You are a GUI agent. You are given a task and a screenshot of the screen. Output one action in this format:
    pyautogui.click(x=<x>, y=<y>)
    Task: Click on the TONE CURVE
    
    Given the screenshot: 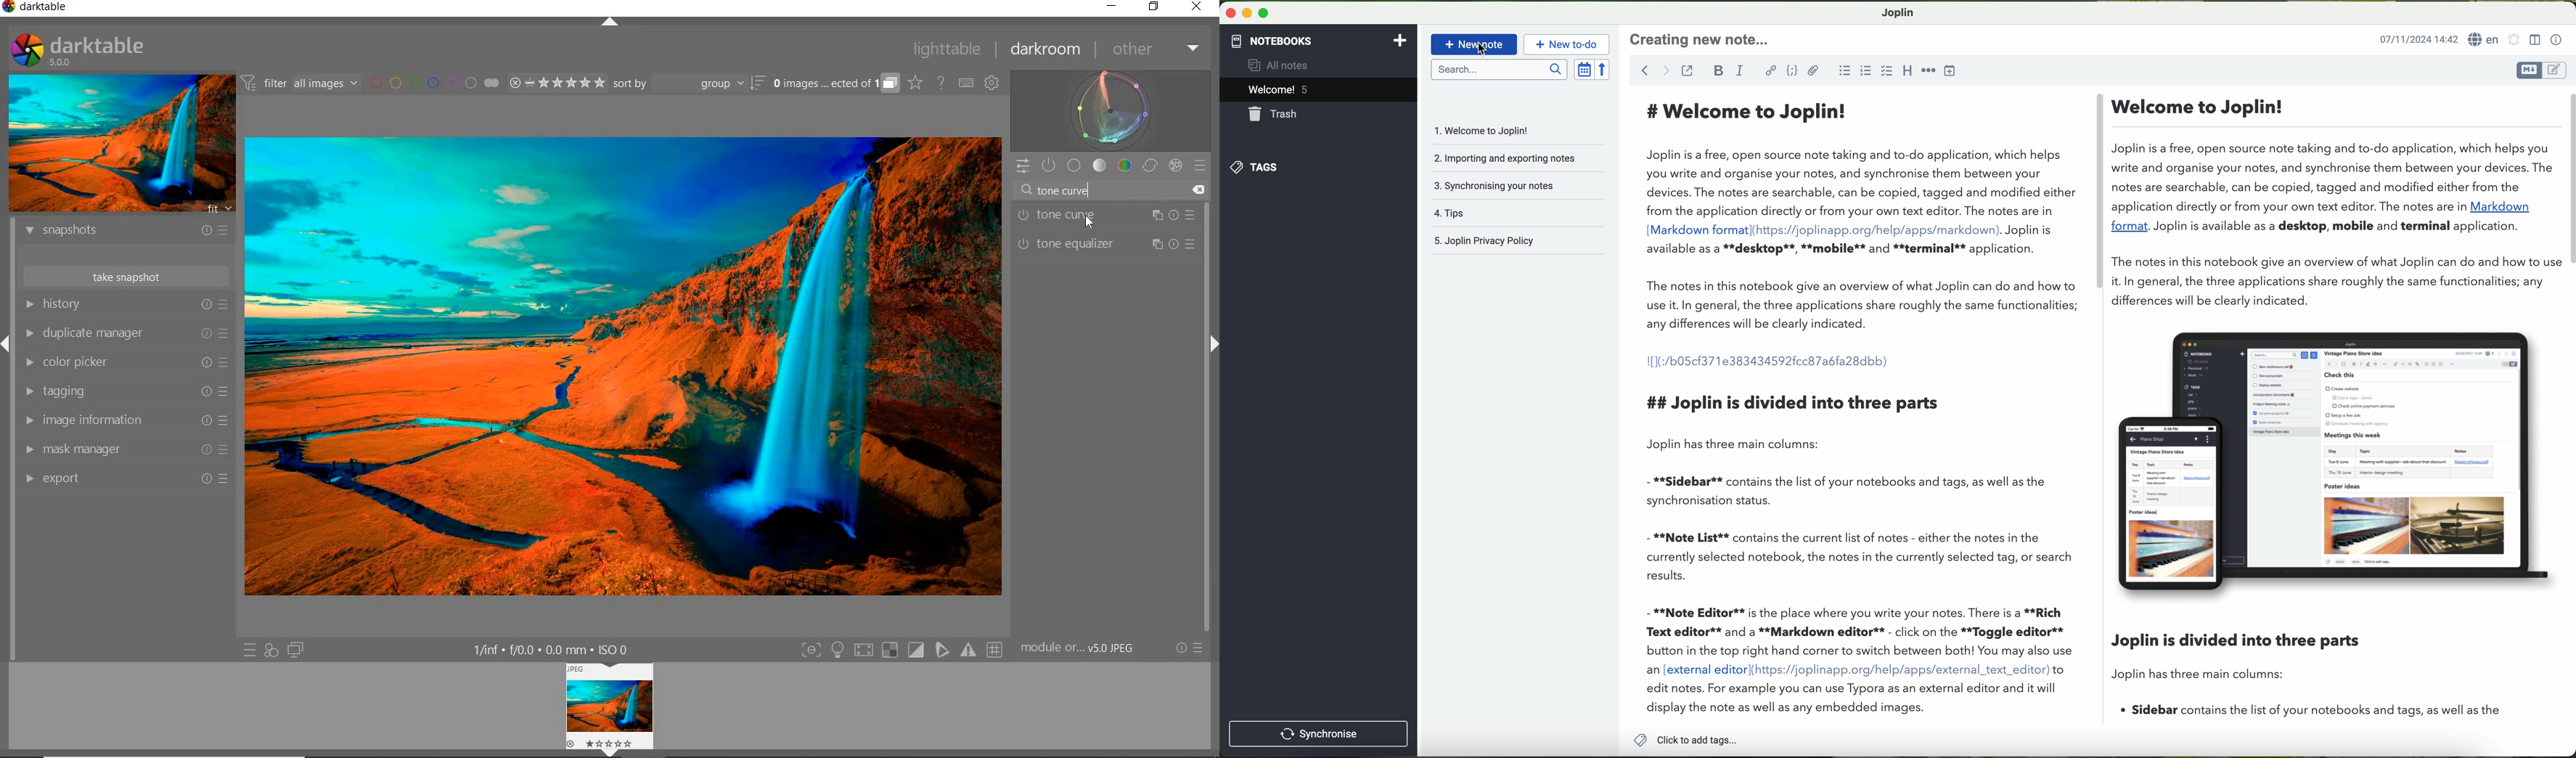 What is the action you would take?
    pyautogui.click(x=1105, y=216)
    